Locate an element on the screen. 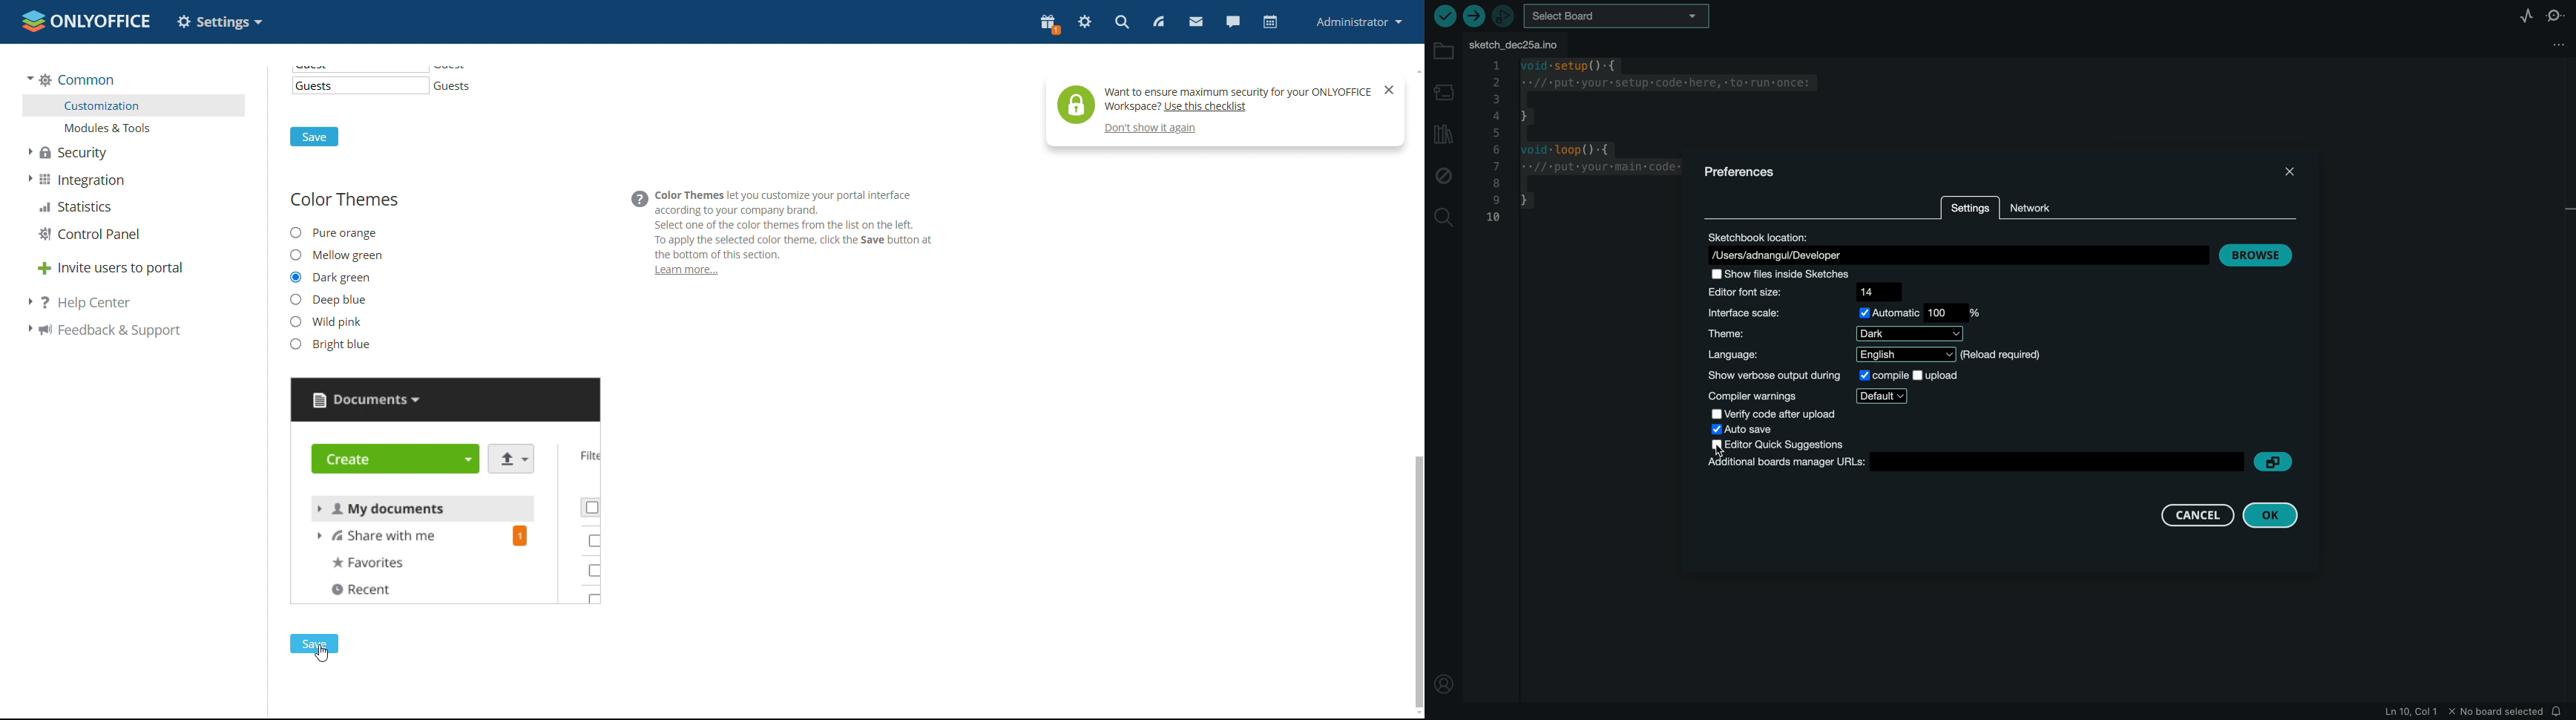 This screenshot has height=728, width=2576. template for guest is located at coordinates (360, 85).